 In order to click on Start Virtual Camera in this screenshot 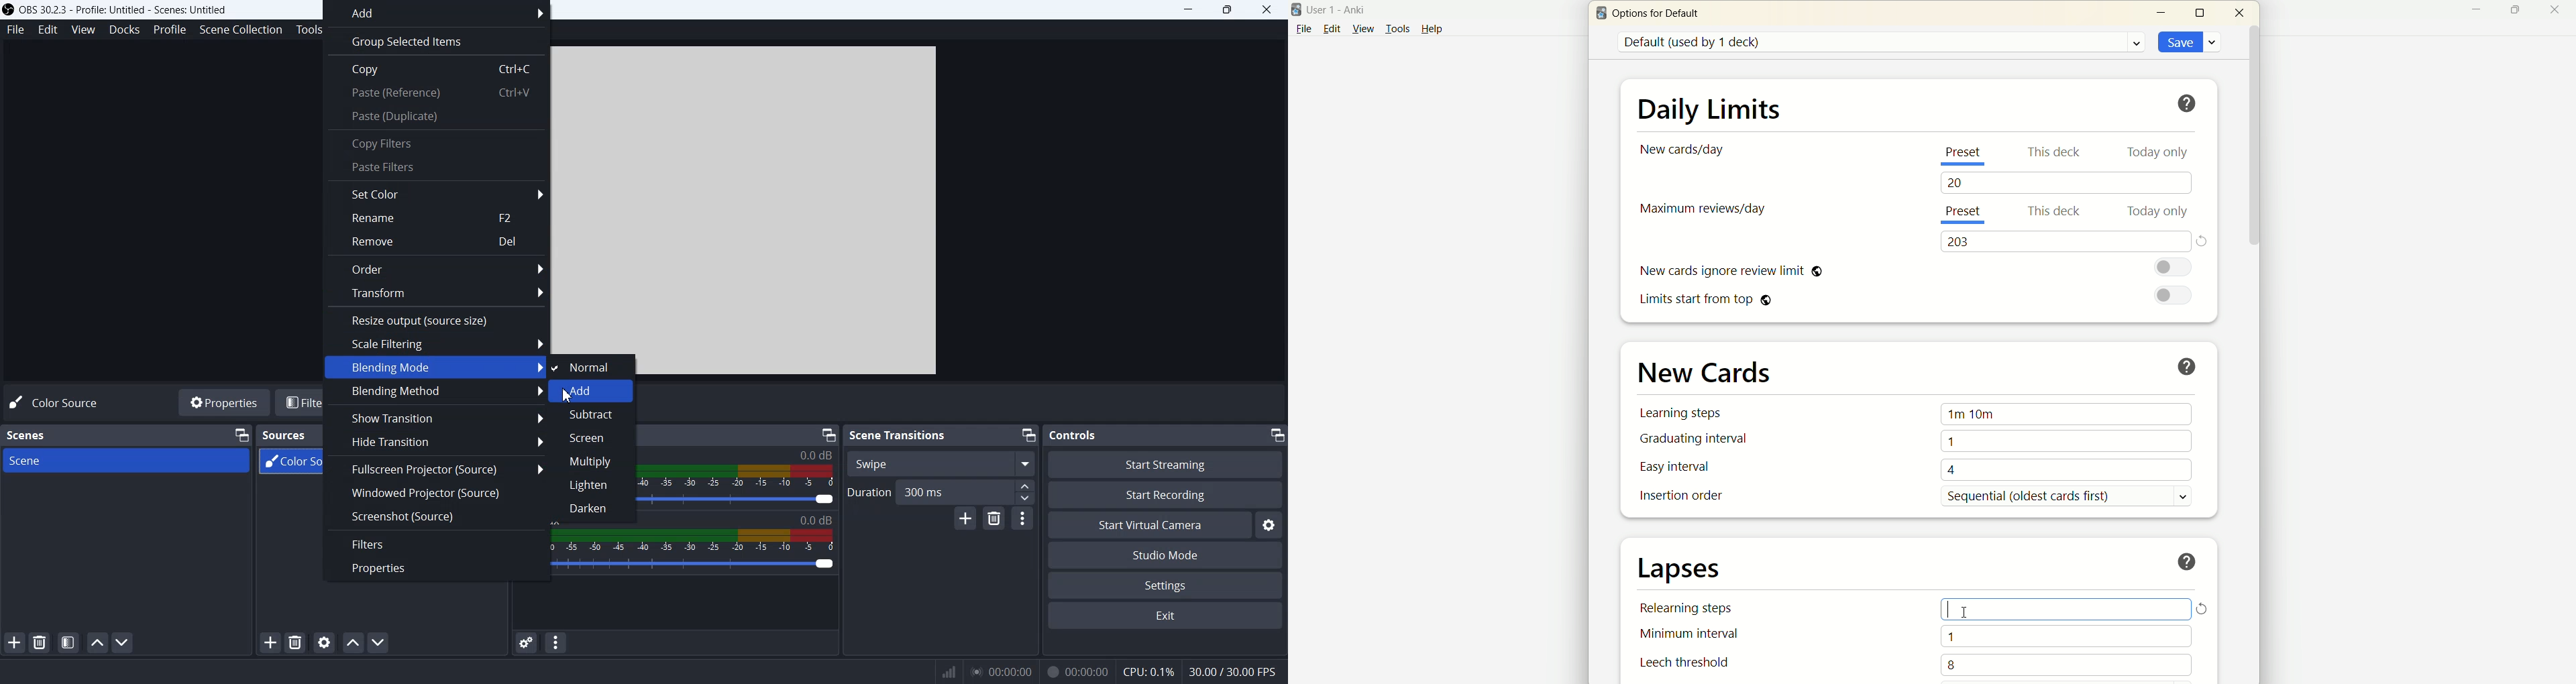, I will do `click(1149, 524)`.